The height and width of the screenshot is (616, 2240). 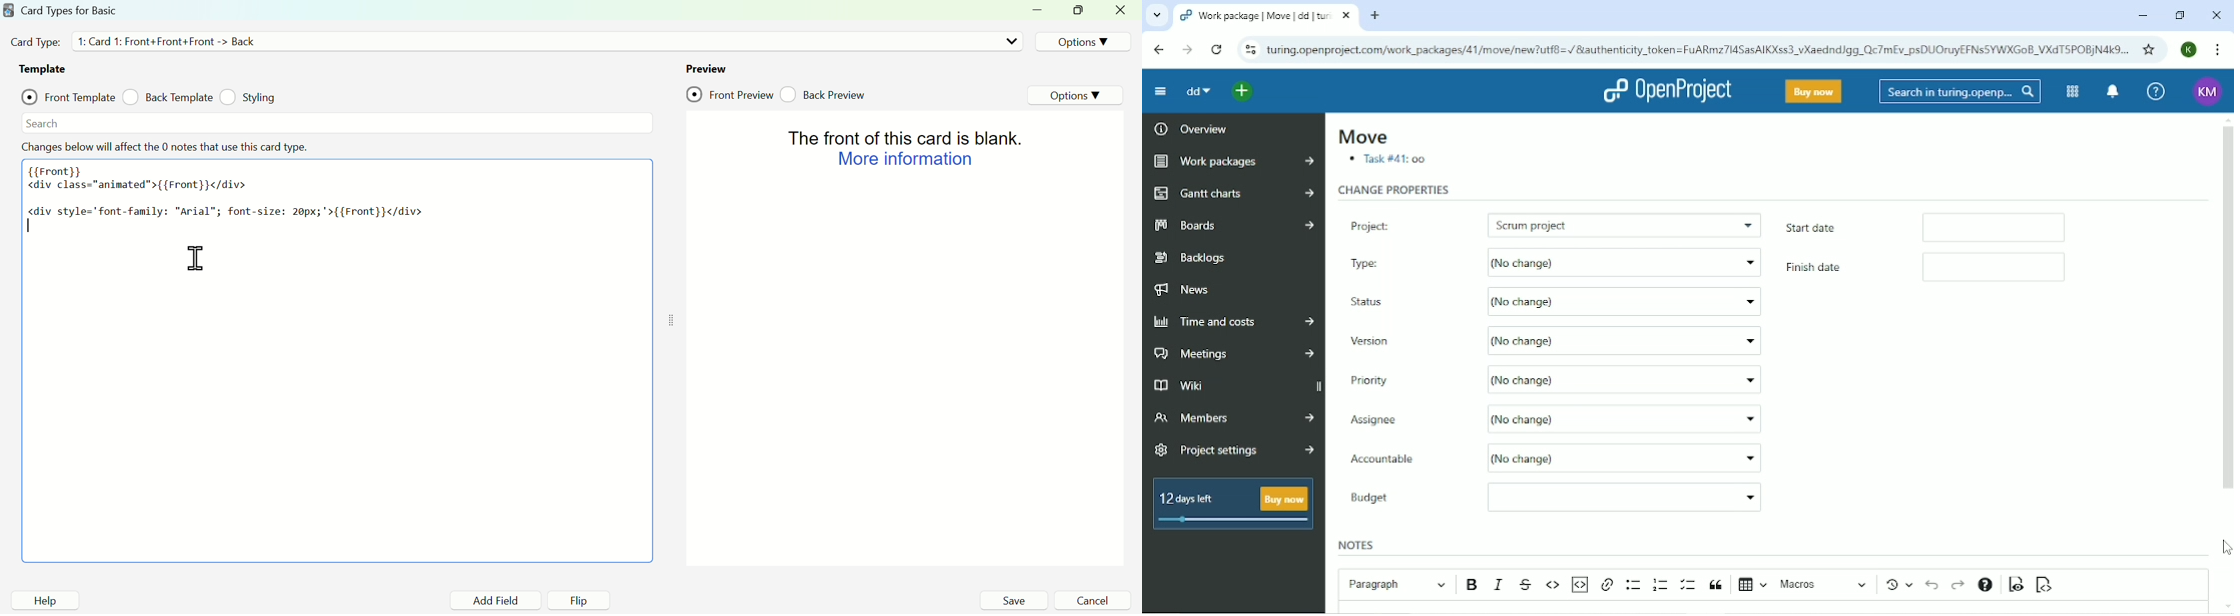 What do you see at coordinates (227, 190) in the screenshot?
I see `code` at bounding box center [227, 190].